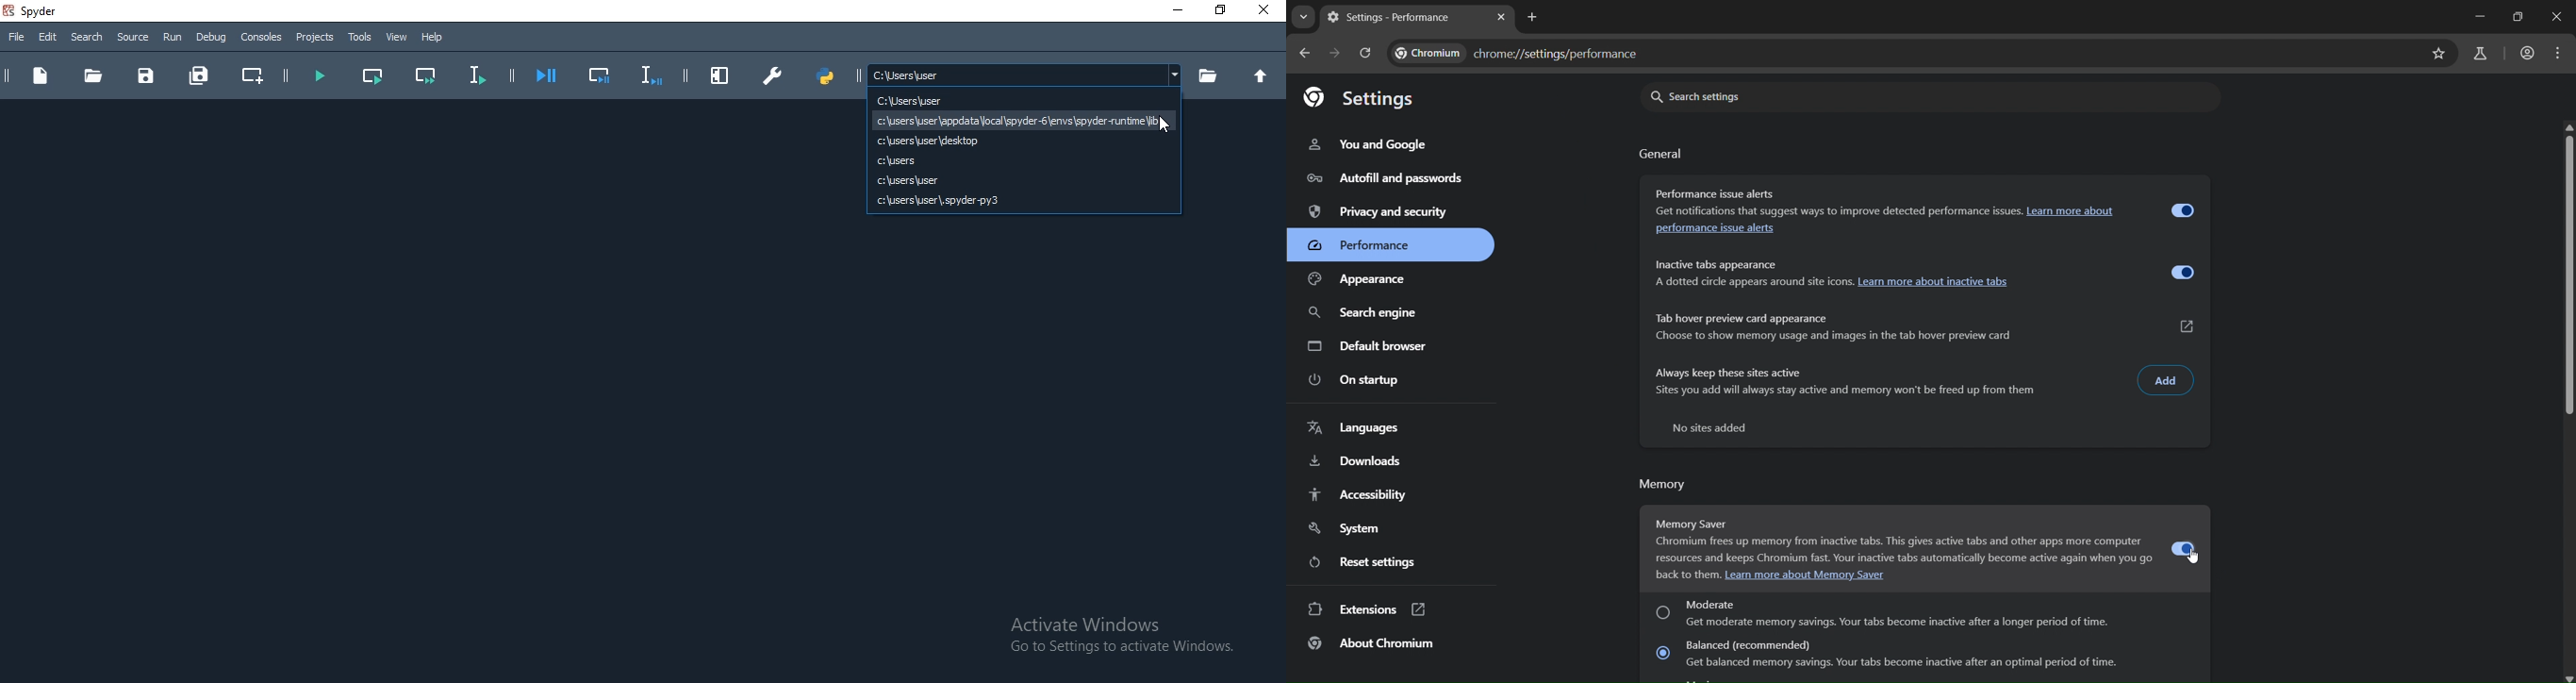 Image resolution: width=2576 pixels, height=700 pixels. Describe the element at coordinates (398, 37) in the screenshot. I see `View` at that location.